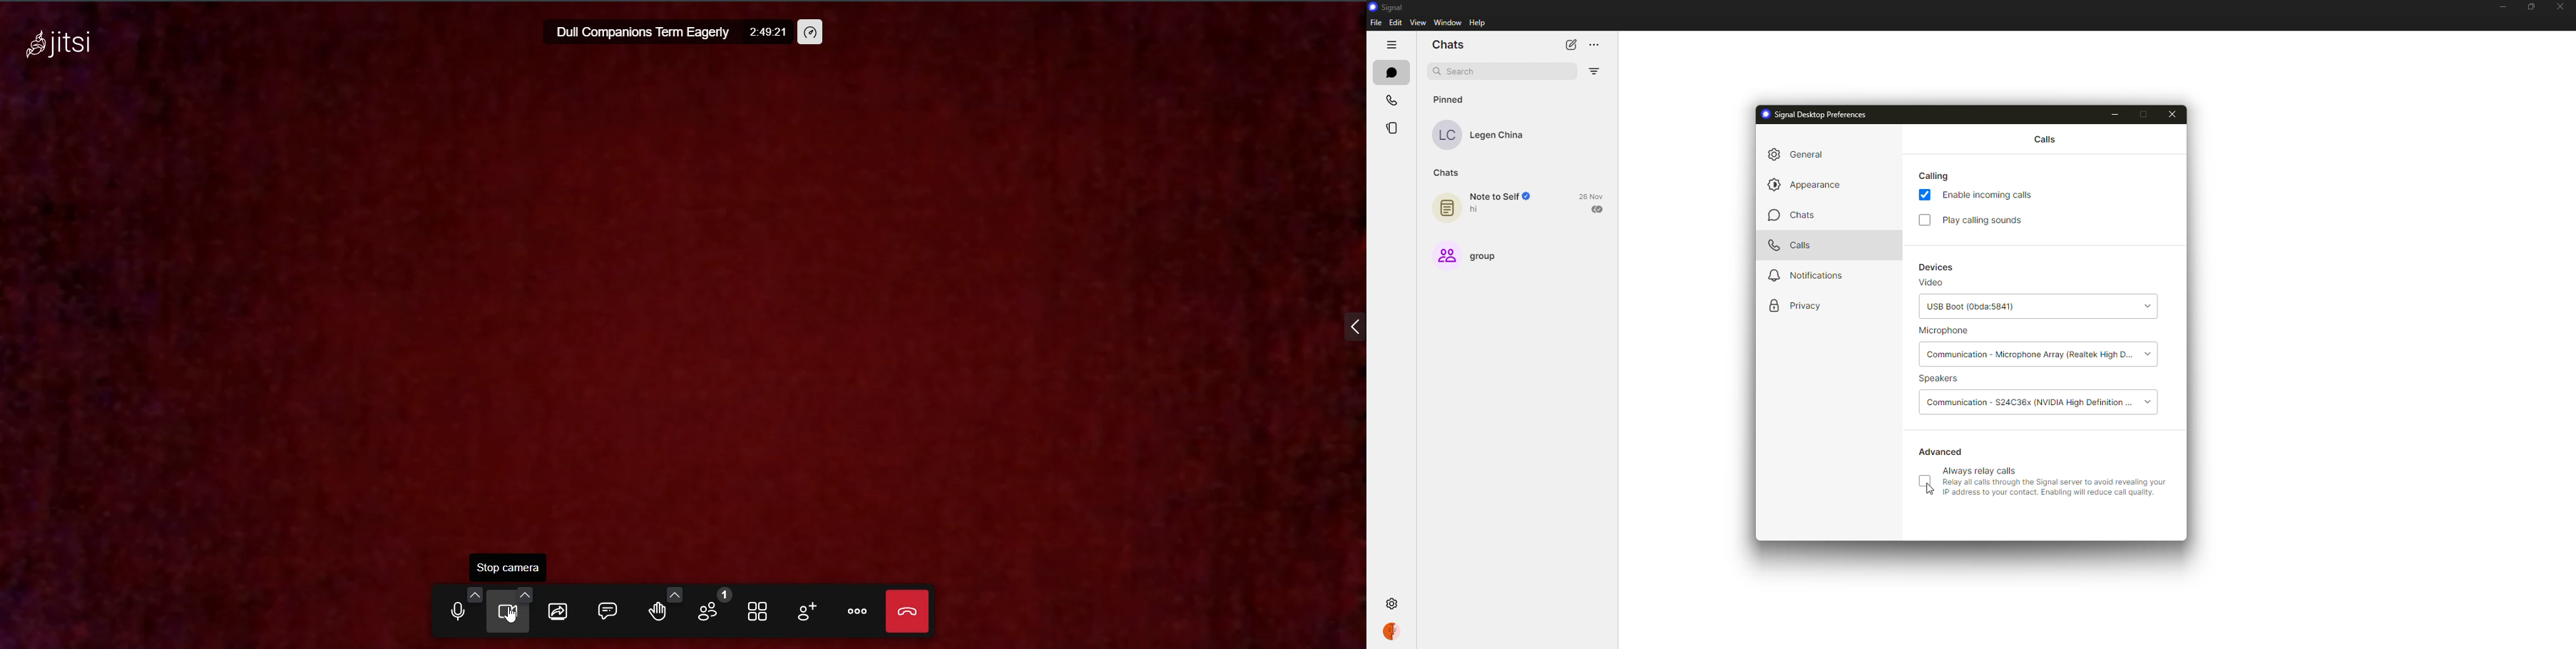 This screenshot has width=2576, height=672. Describe the element at coordinates (2147, 307) in the screenshot. I see `drop down` at that location.